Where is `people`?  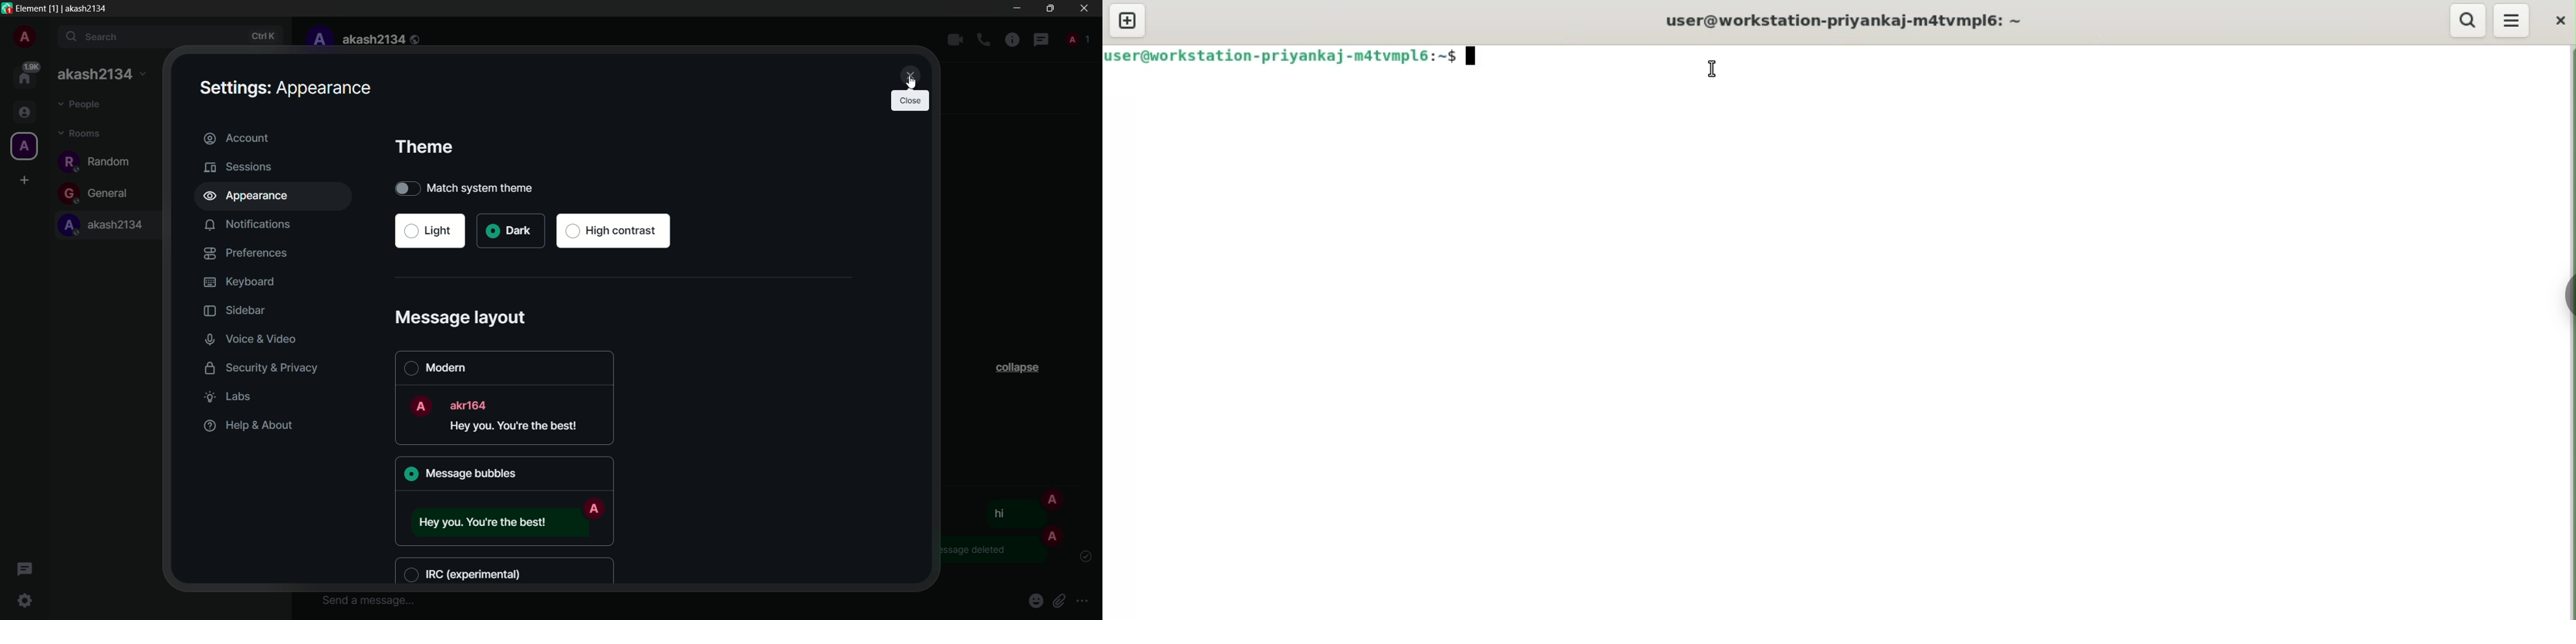 people is located at coordinates (1077, 38).